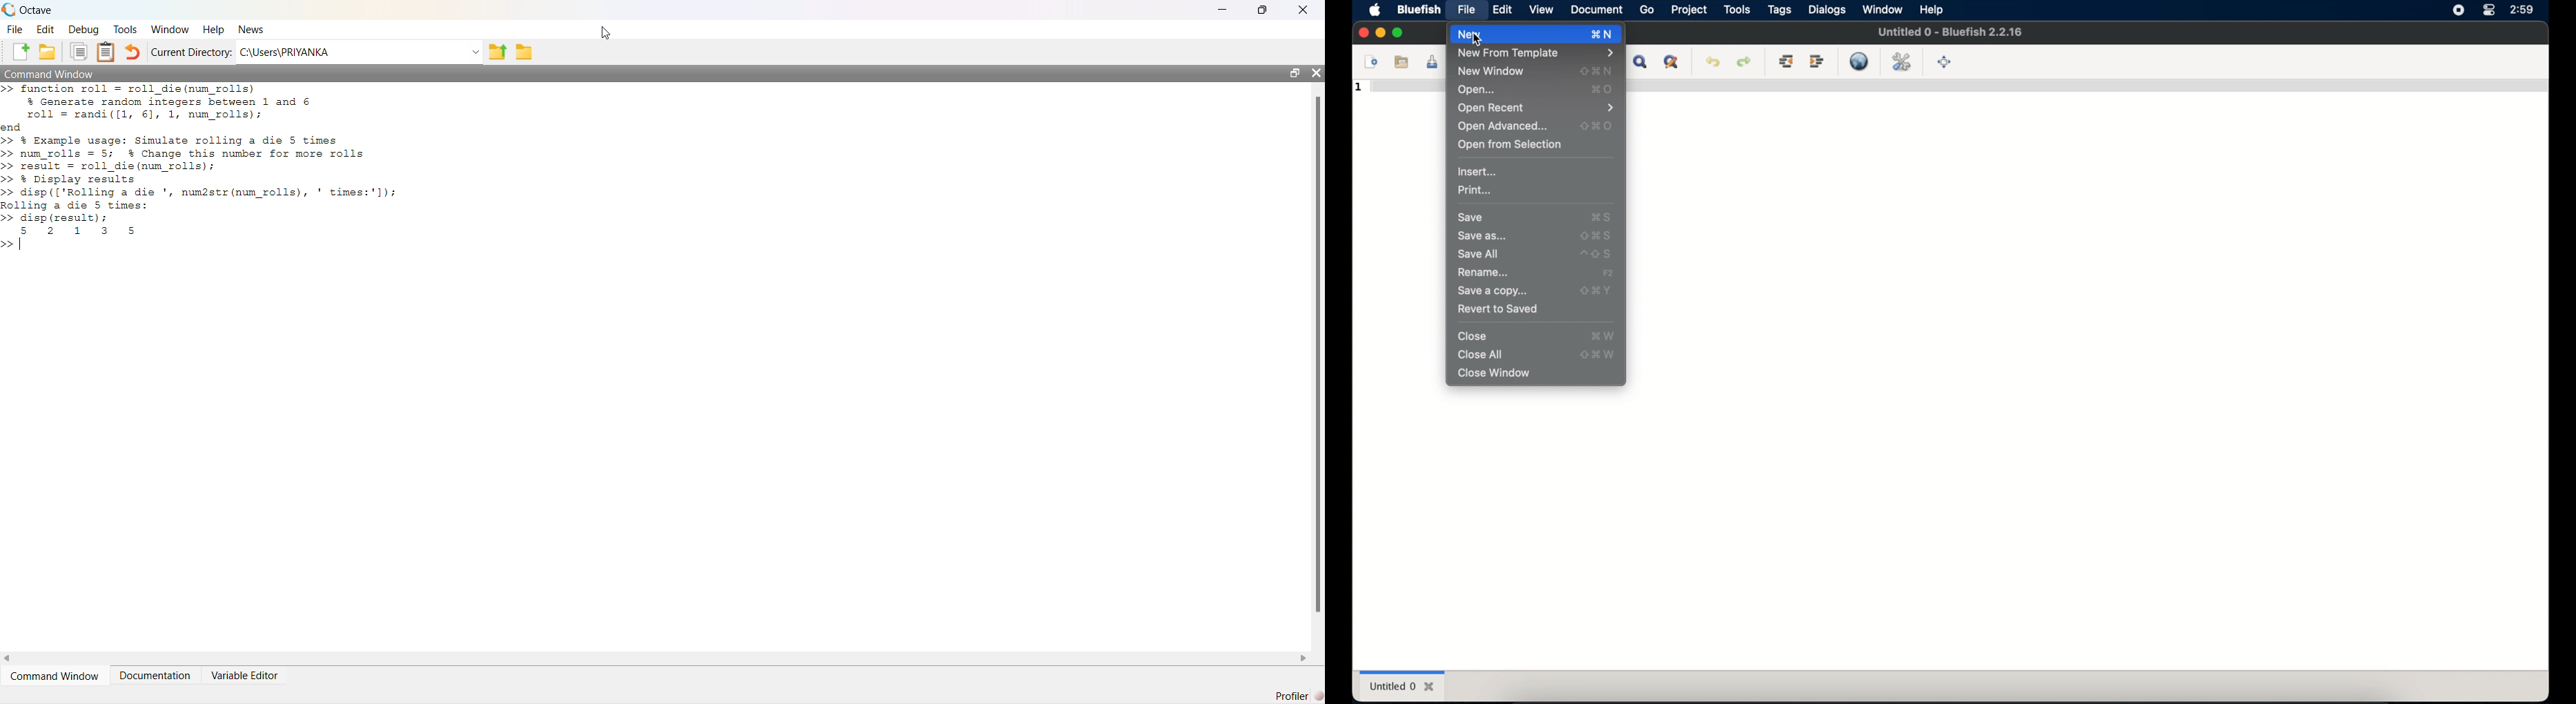 This screenshot has width=2576, height=728. I want to click on help, so click(1932, 9).